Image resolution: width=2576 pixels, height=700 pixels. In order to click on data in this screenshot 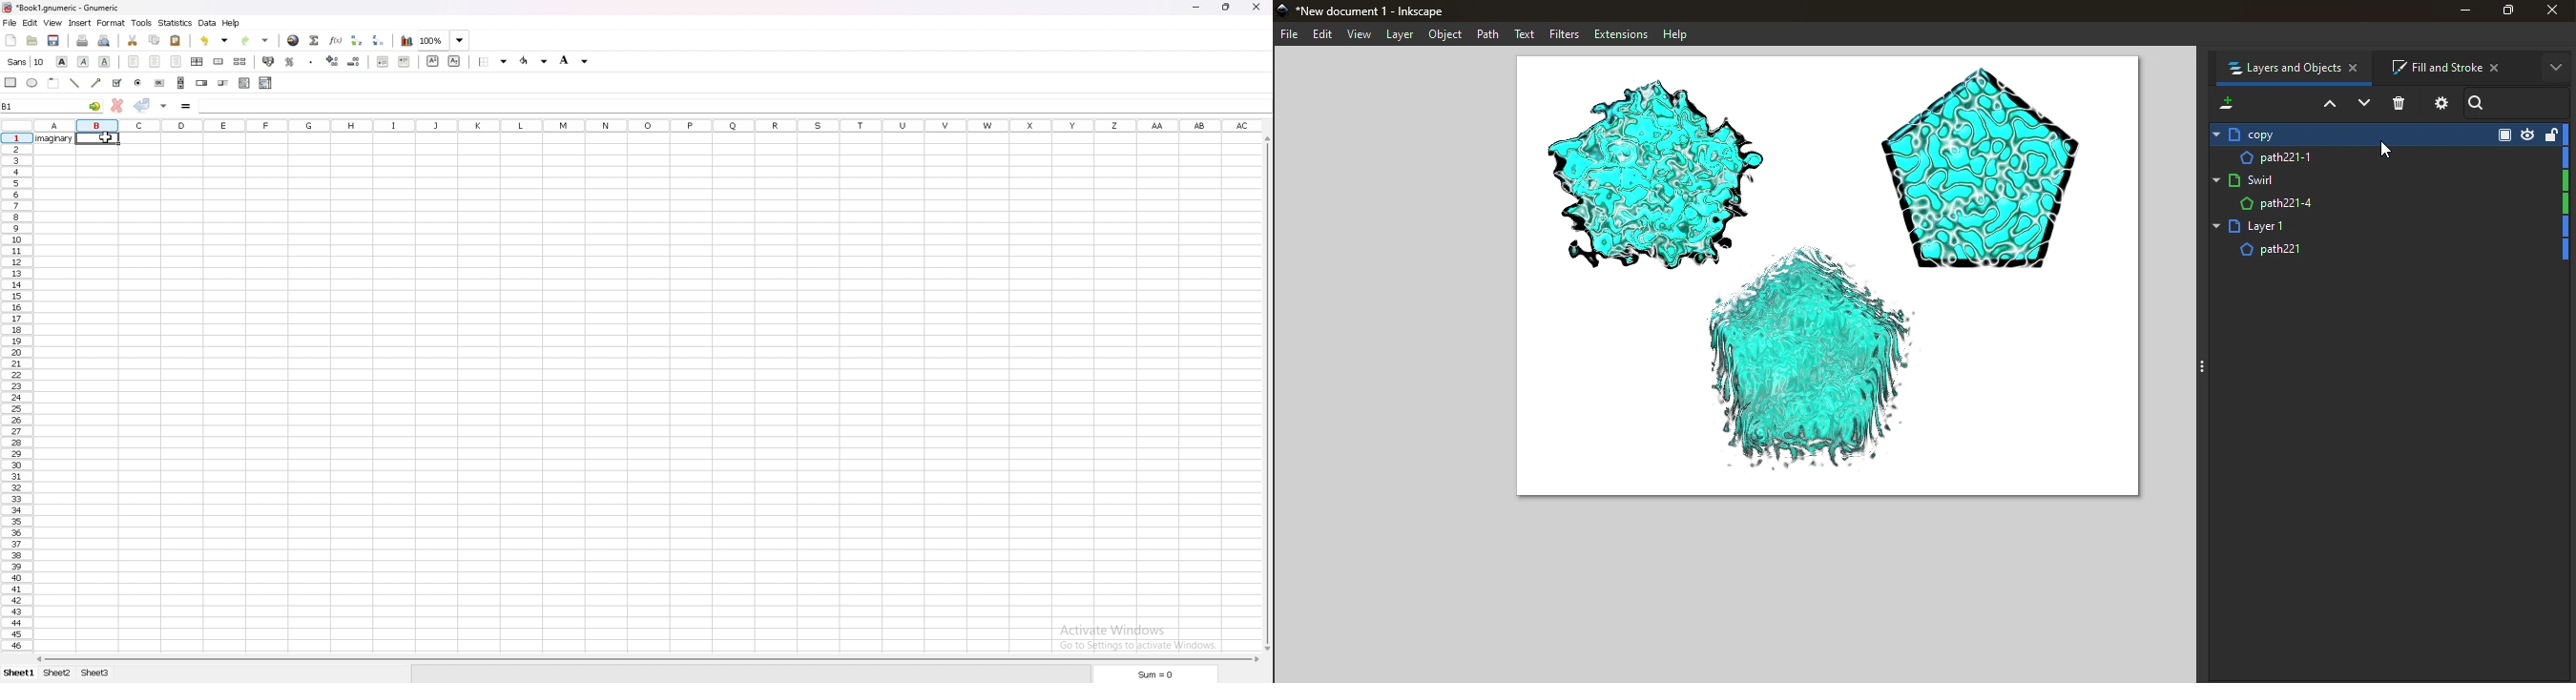, I will do `click(208, 23)`.